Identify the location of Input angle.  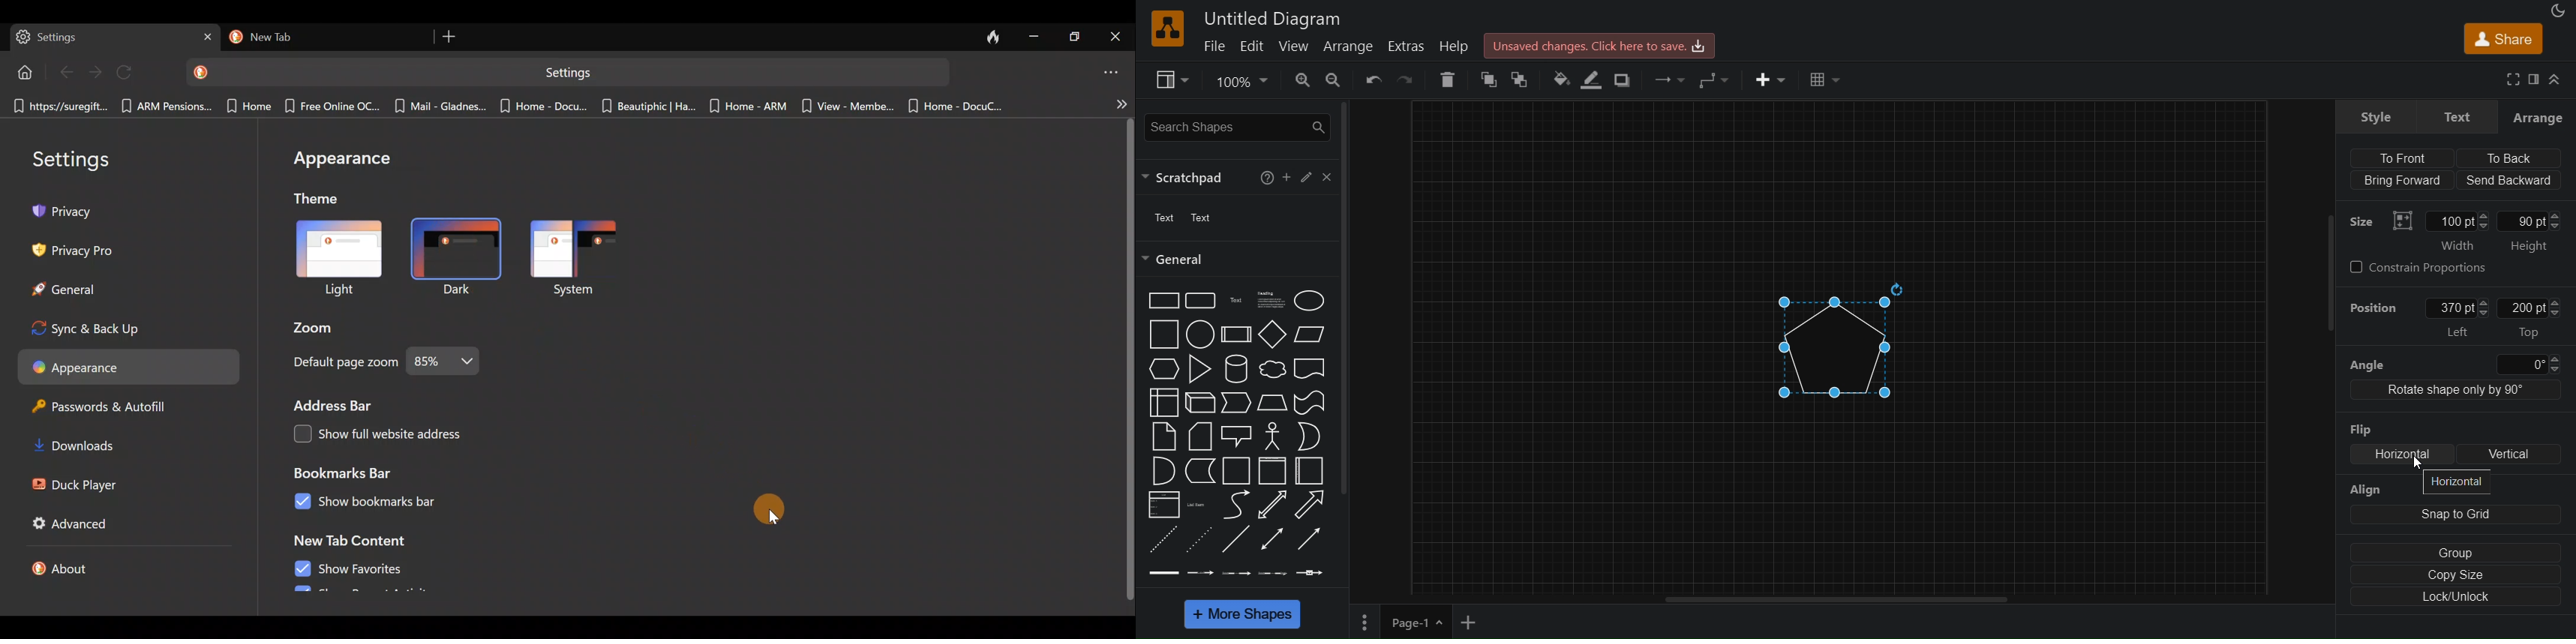
(2521, 364).